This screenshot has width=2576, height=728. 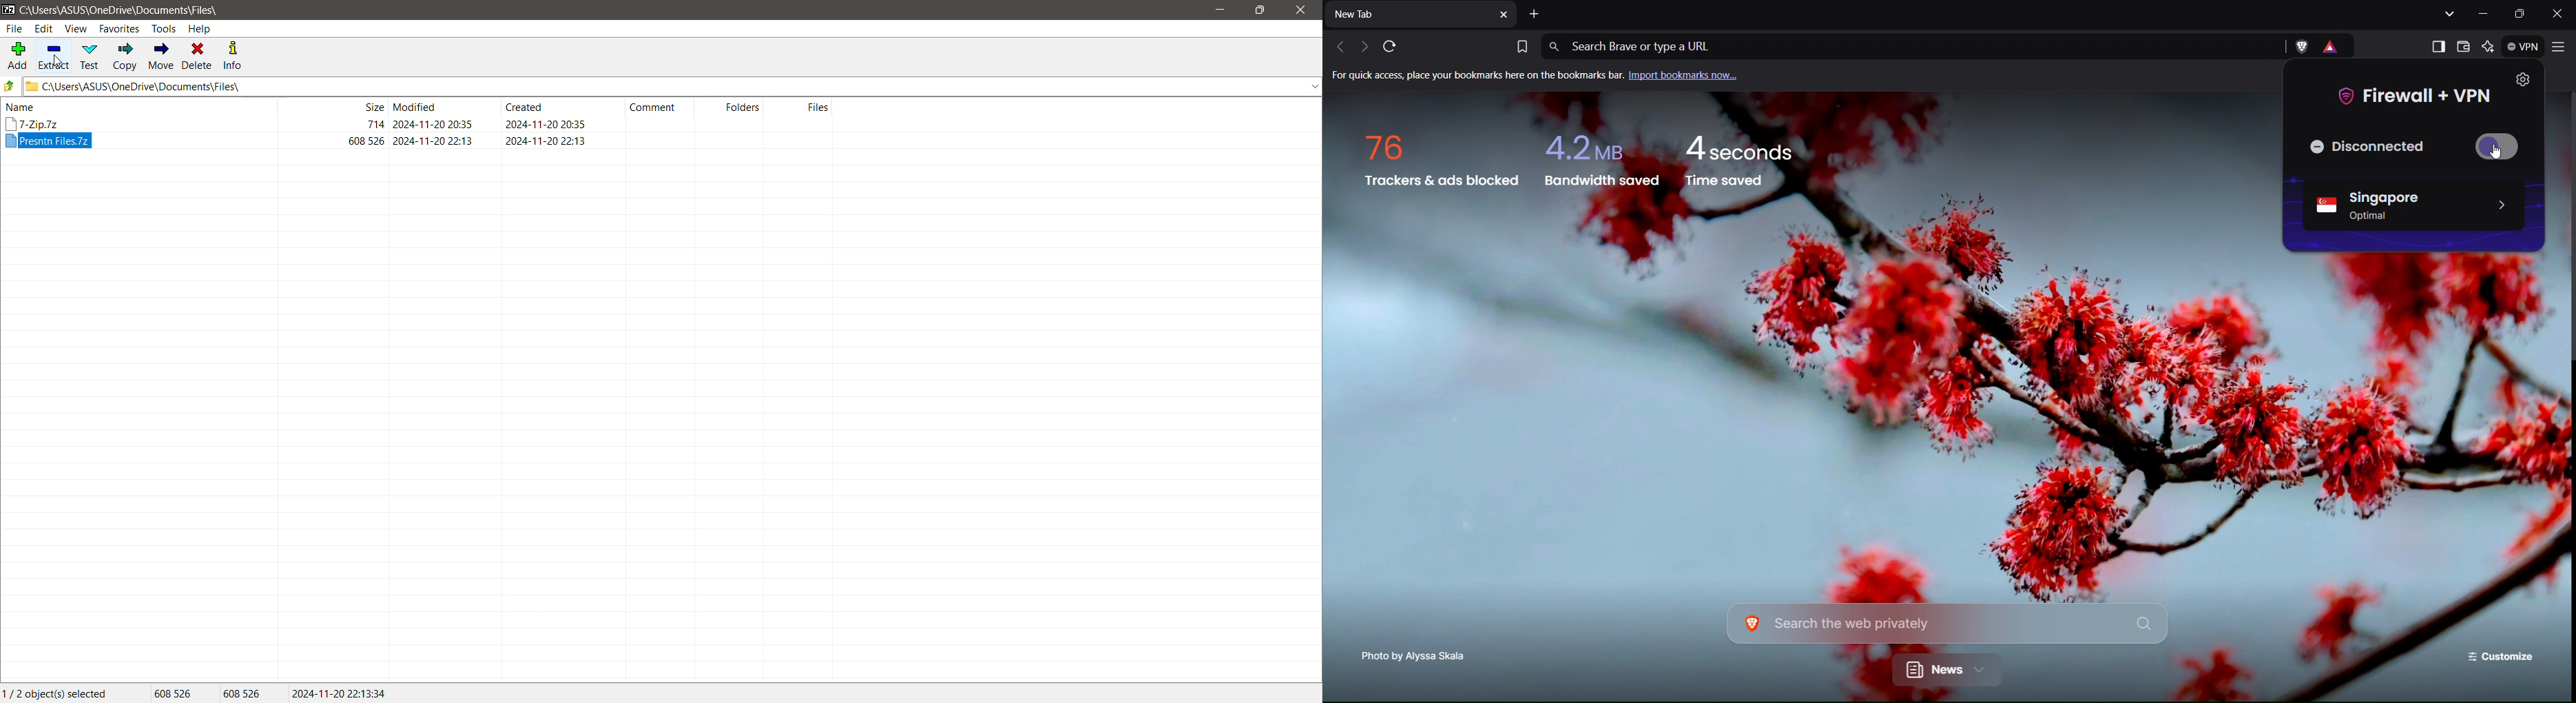 What do you see at coordinates (524, 106) in the screenshot?
I see `created` at bounding box center [524, 106].